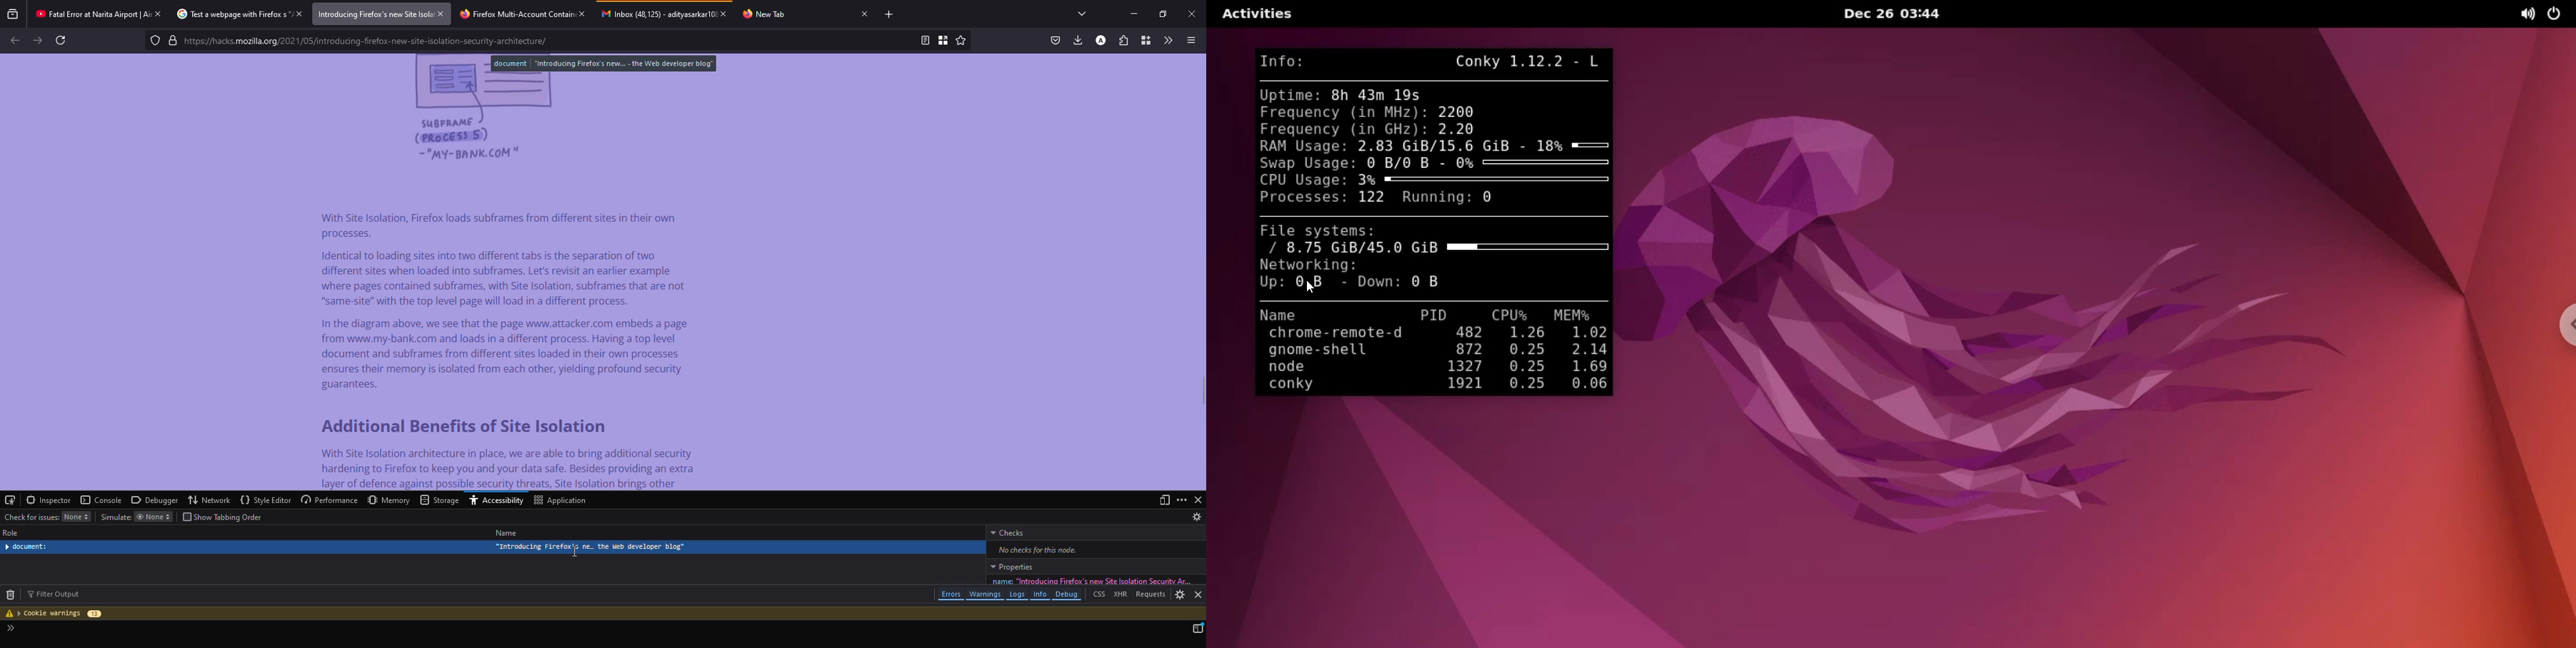  I want to click on bin, so click(11, 595).